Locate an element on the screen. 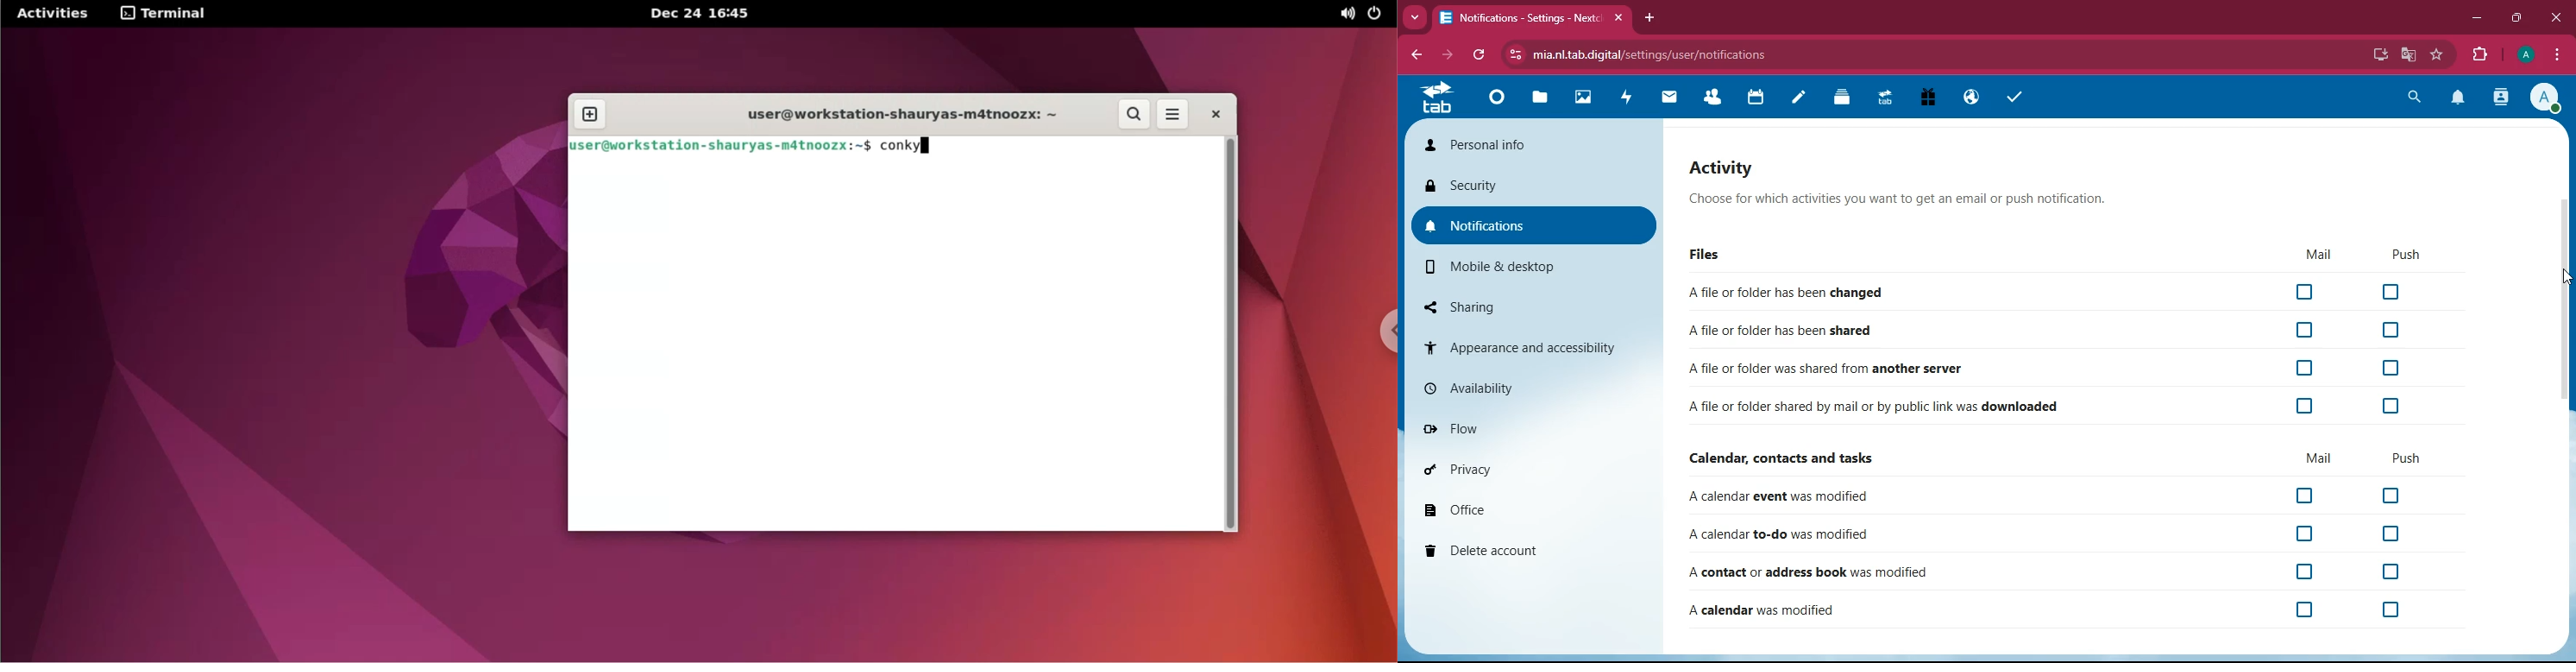  files is located at coordinates (1718, 255).